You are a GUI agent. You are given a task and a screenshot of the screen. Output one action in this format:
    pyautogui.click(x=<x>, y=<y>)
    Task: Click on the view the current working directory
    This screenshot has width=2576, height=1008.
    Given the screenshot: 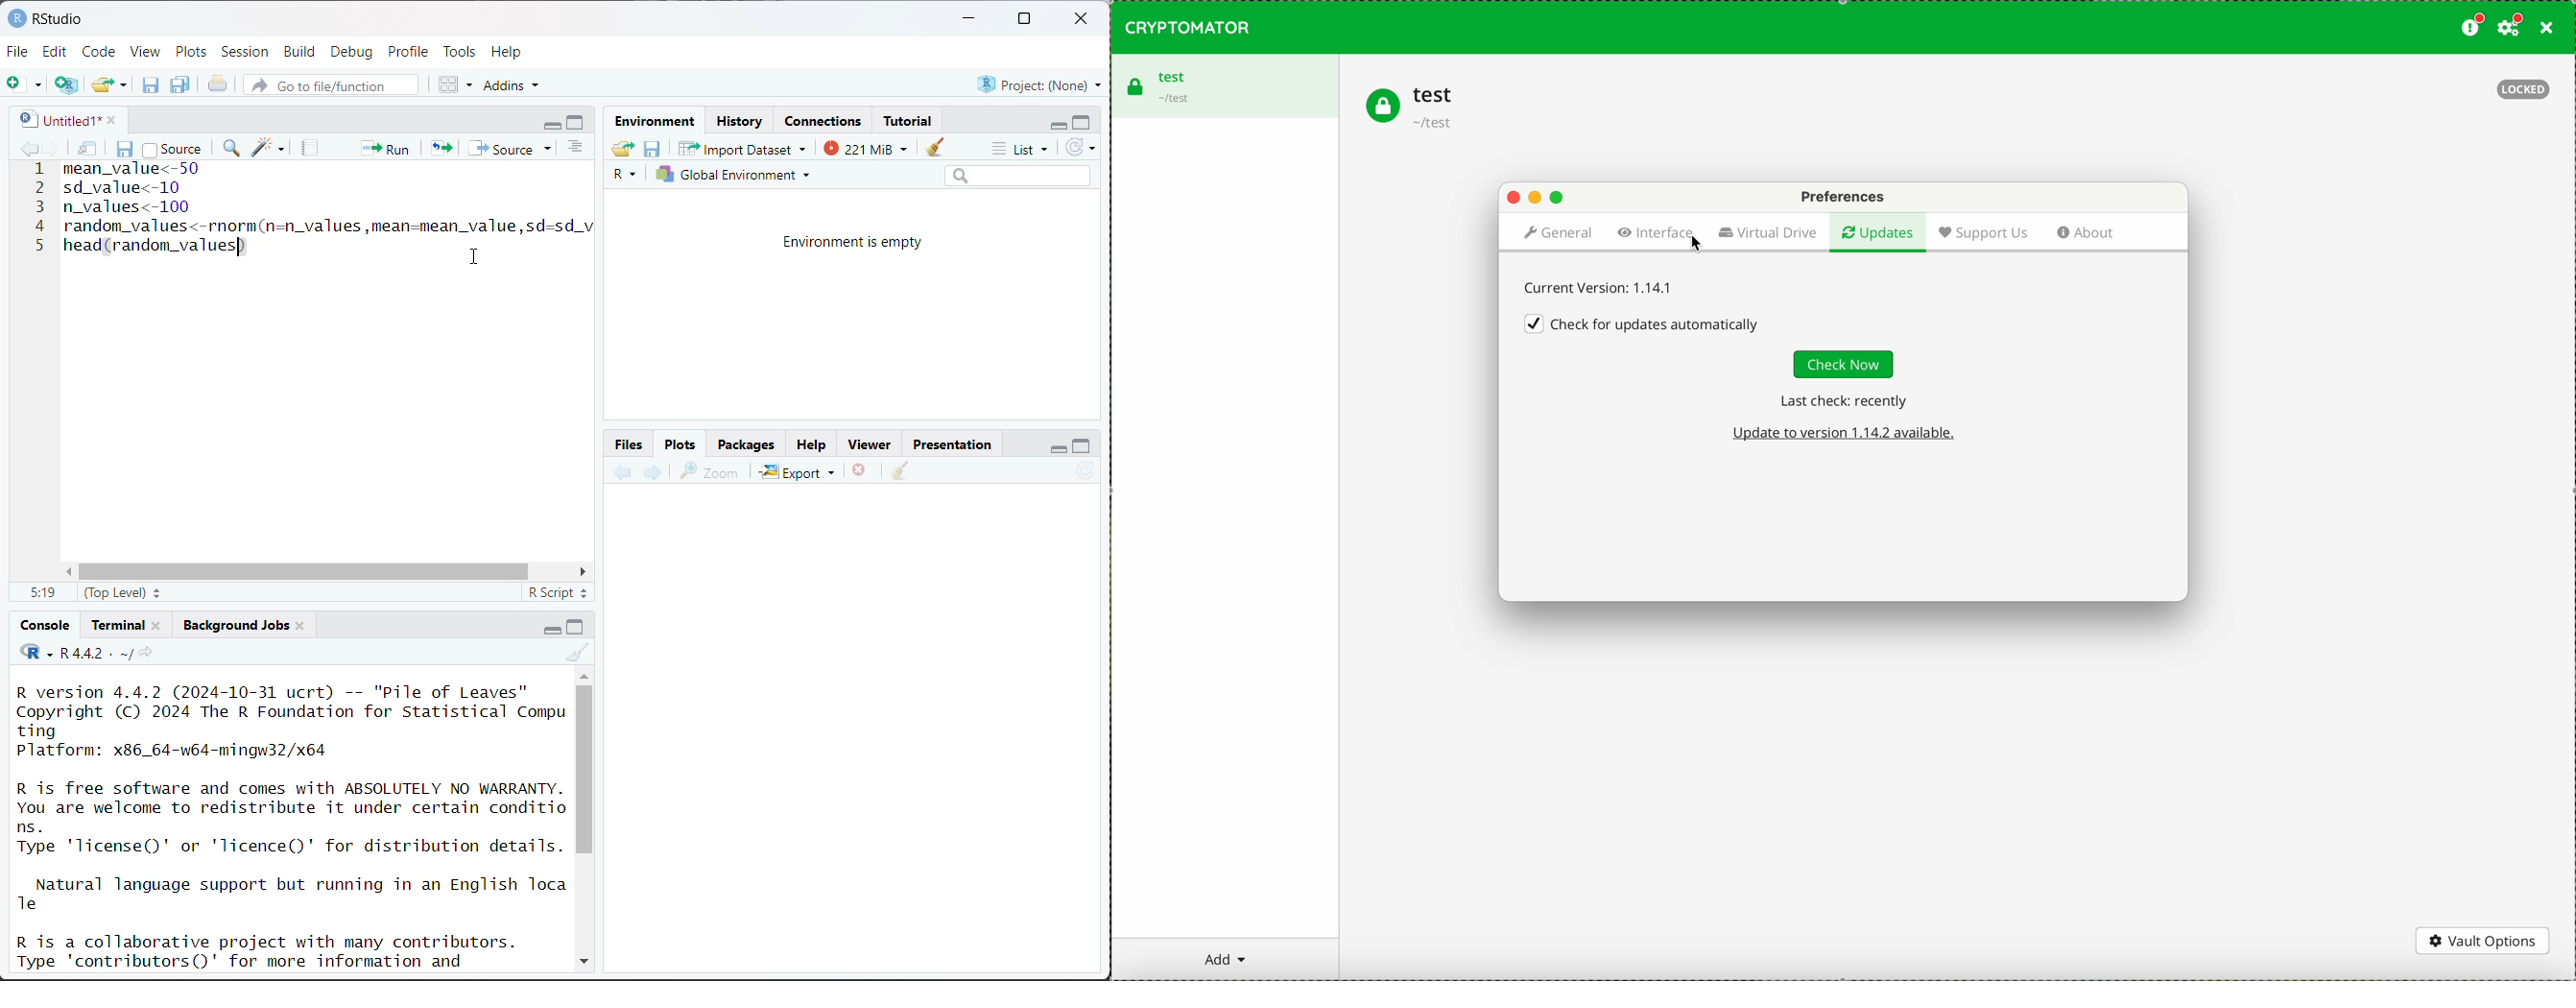 What is the action you would take?
    pyautogui.click(x=145, y=653)
    